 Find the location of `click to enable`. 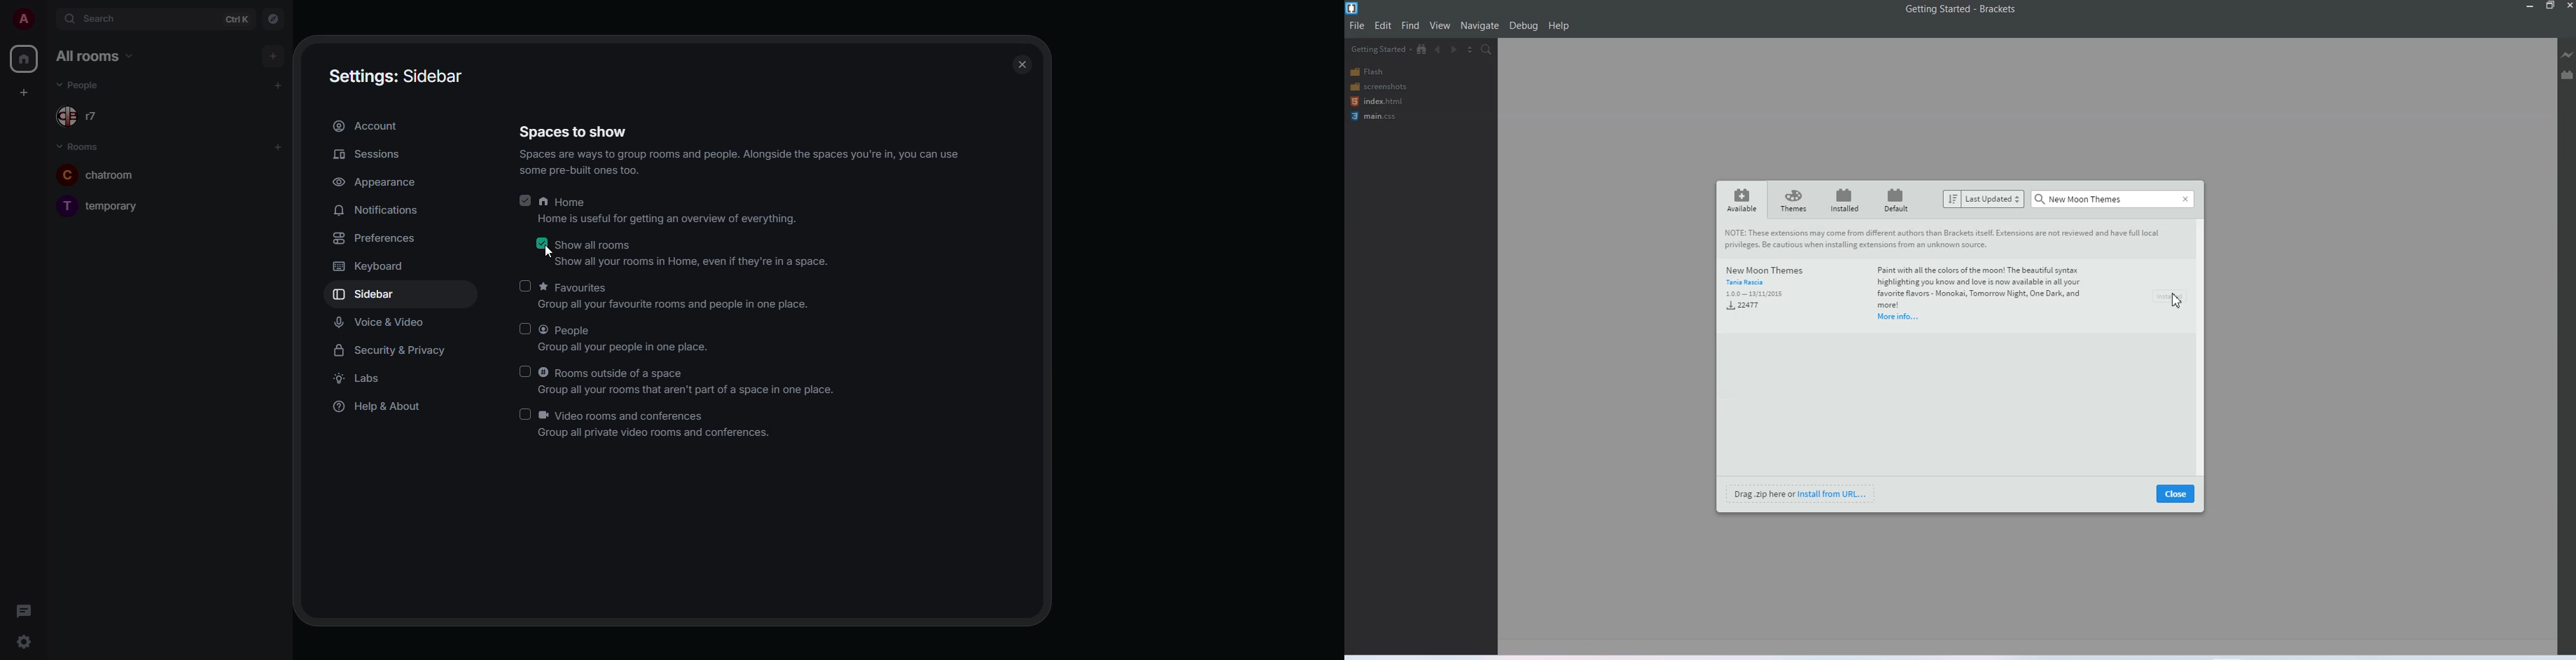

click to enable is located at coordinates (522, 373).